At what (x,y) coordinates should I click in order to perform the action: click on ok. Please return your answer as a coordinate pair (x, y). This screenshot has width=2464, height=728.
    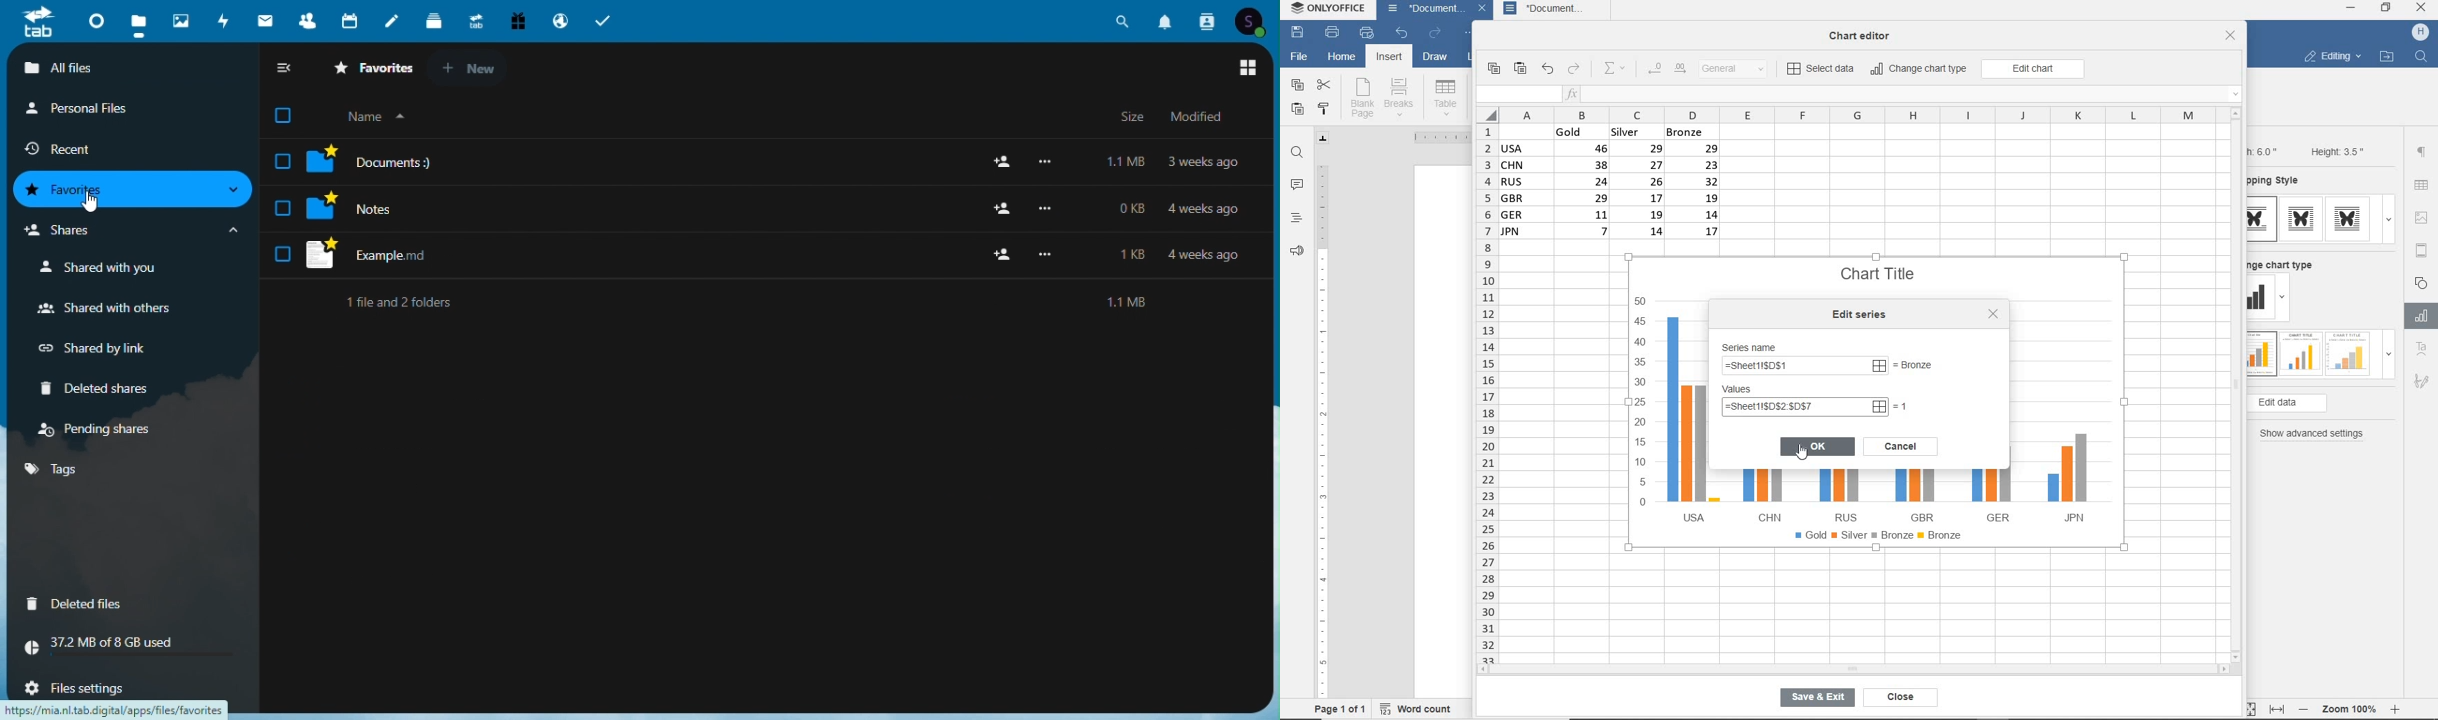
    Looking at the image, I should click on (1818, 446).